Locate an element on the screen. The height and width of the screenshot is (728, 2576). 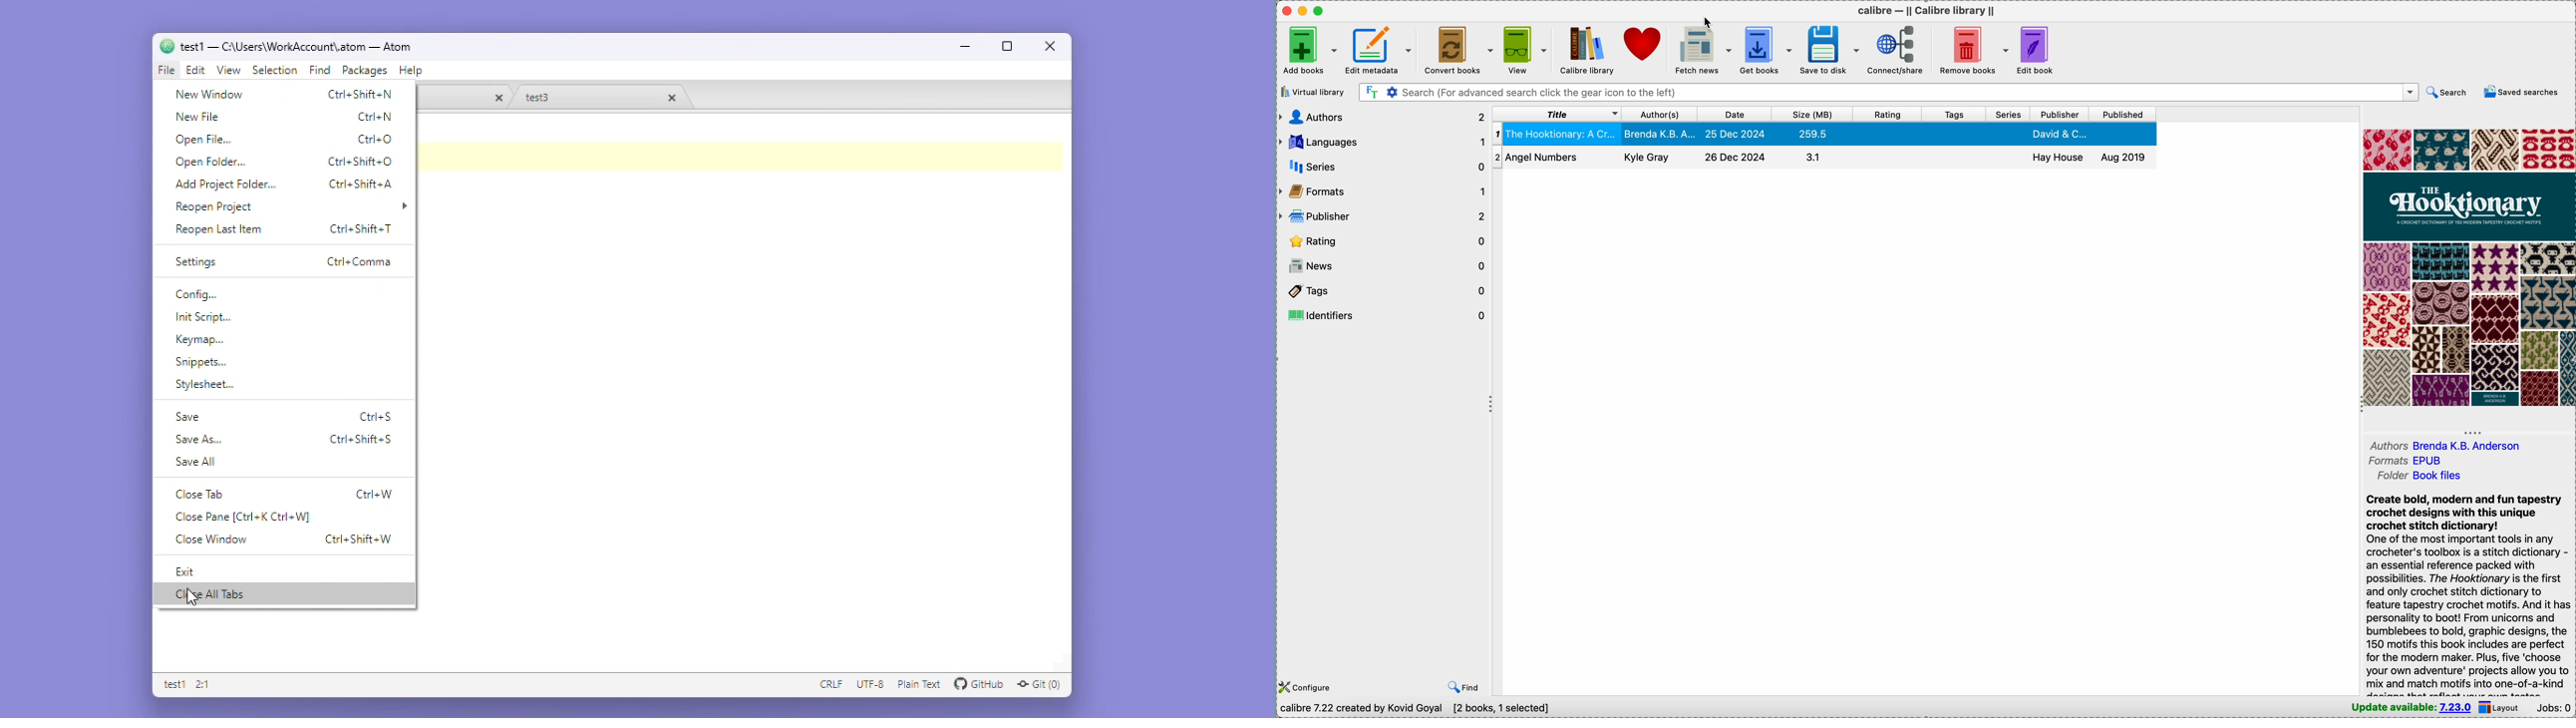
New window is located at coordinates (212, 94).